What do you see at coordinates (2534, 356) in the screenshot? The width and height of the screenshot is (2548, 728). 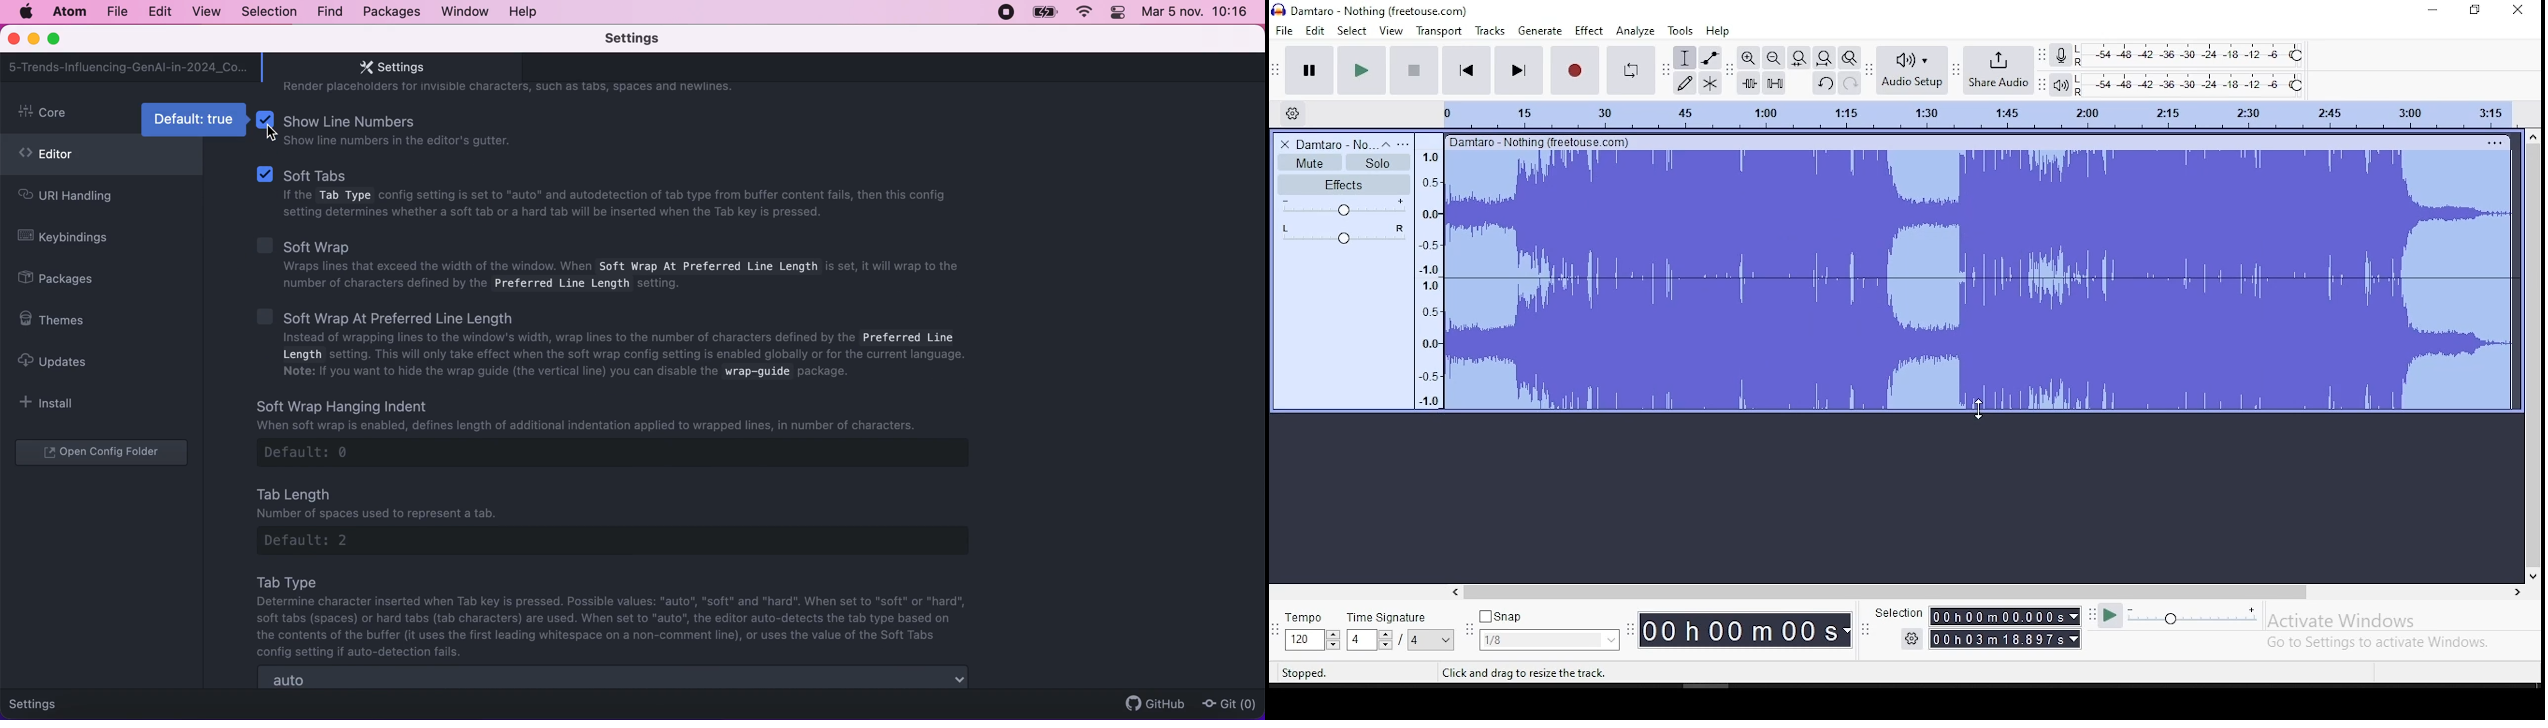 I see `vertical scrollbar` at bounding box center [2534, 356].